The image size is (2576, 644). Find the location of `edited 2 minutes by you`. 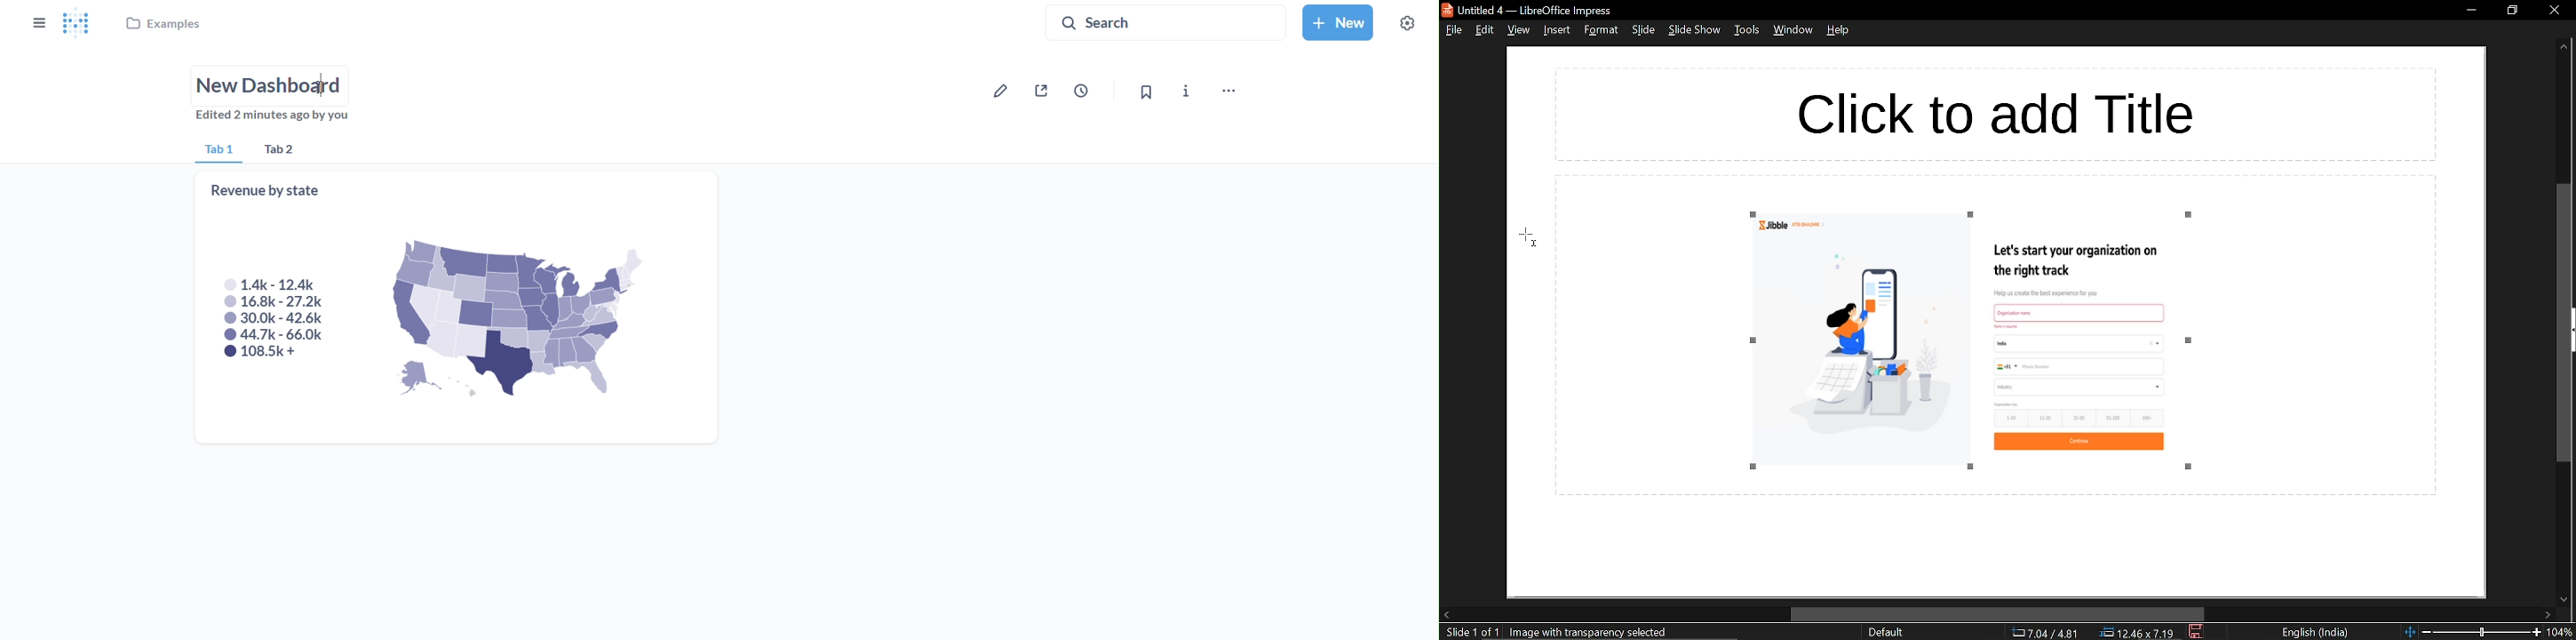

edited 2 minutes by you is located at coordinates (276, 115).